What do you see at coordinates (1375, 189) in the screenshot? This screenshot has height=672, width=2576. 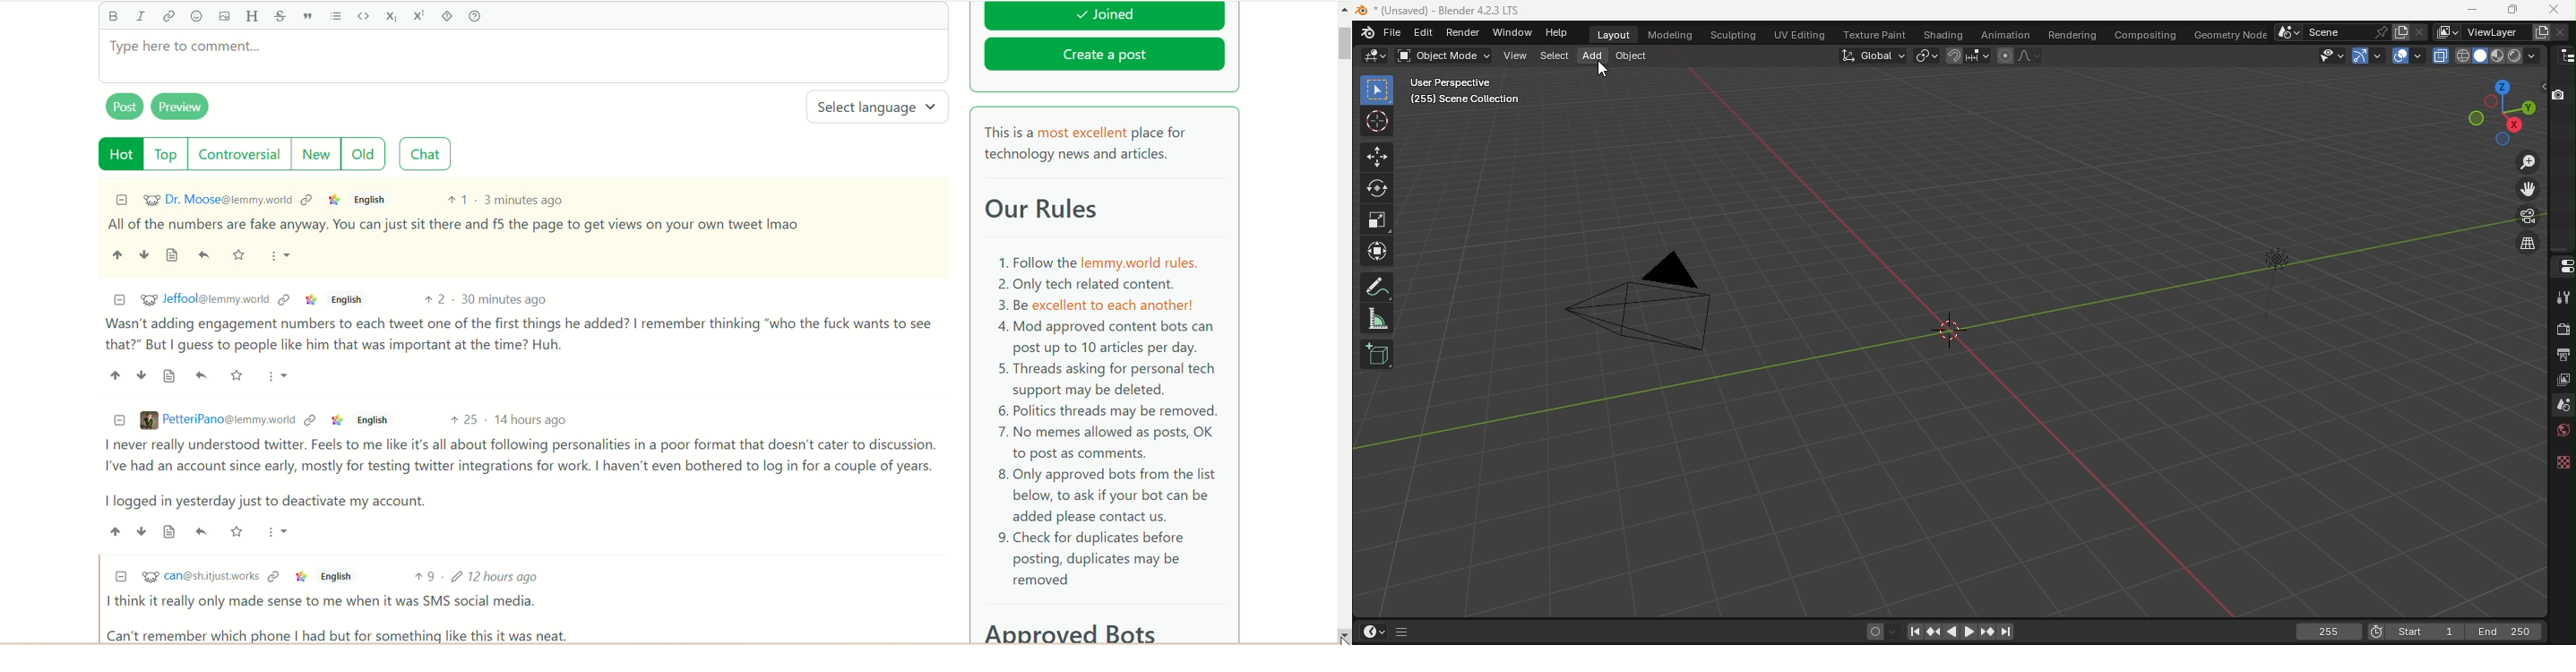 I see `Rotate` at bounding box center [1375, 189].